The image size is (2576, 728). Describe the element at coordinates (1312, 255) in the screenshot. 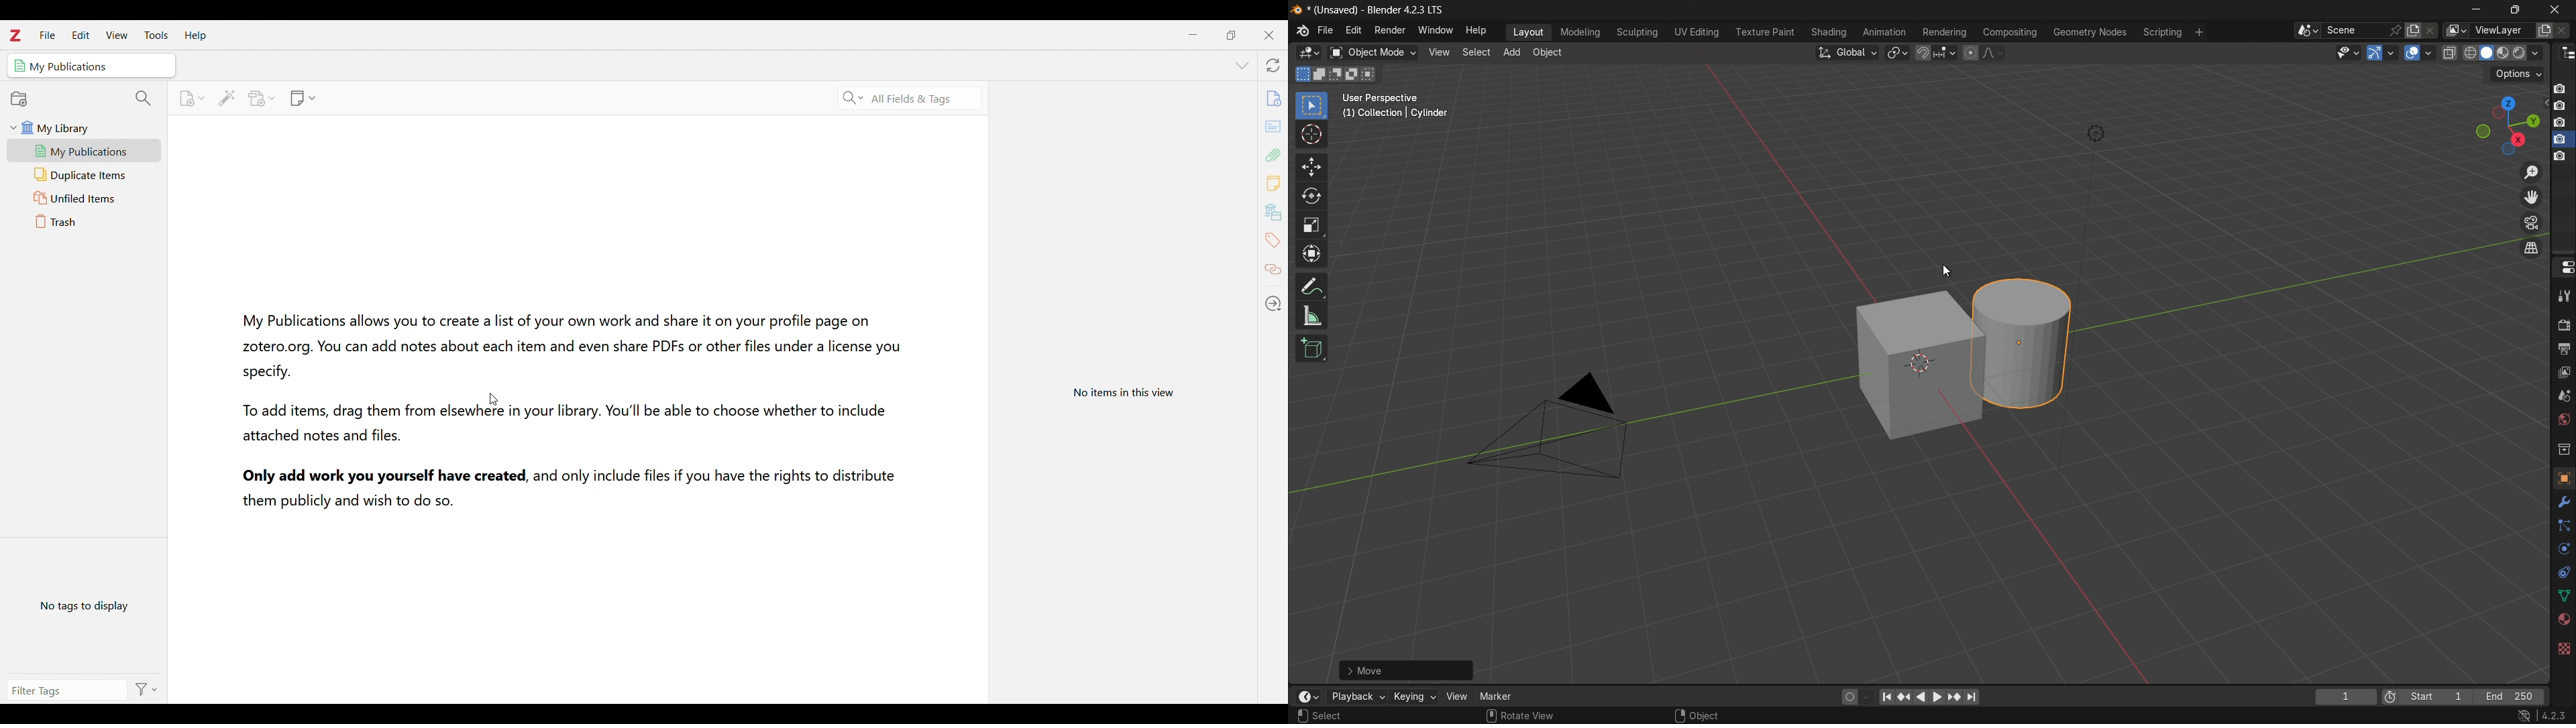

I see `transform` at that location.